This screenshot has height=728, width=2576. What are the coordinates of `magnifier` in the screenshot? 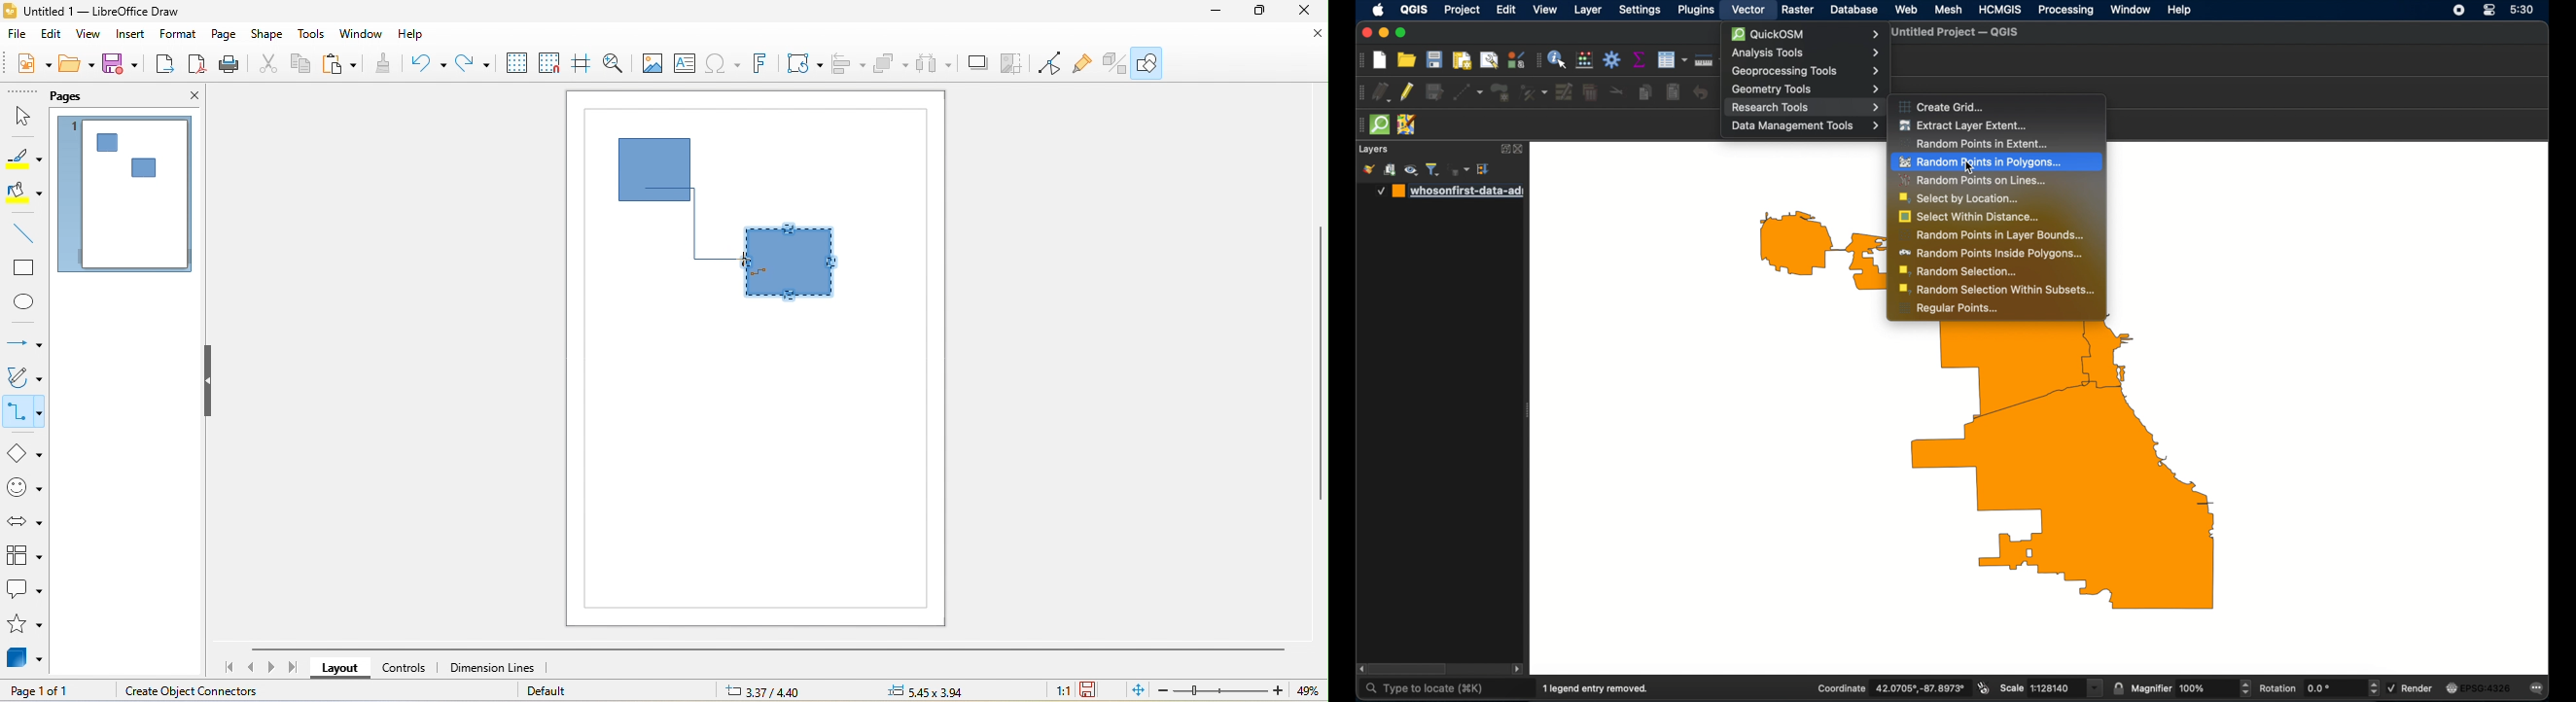 It's located at (2191, 688).